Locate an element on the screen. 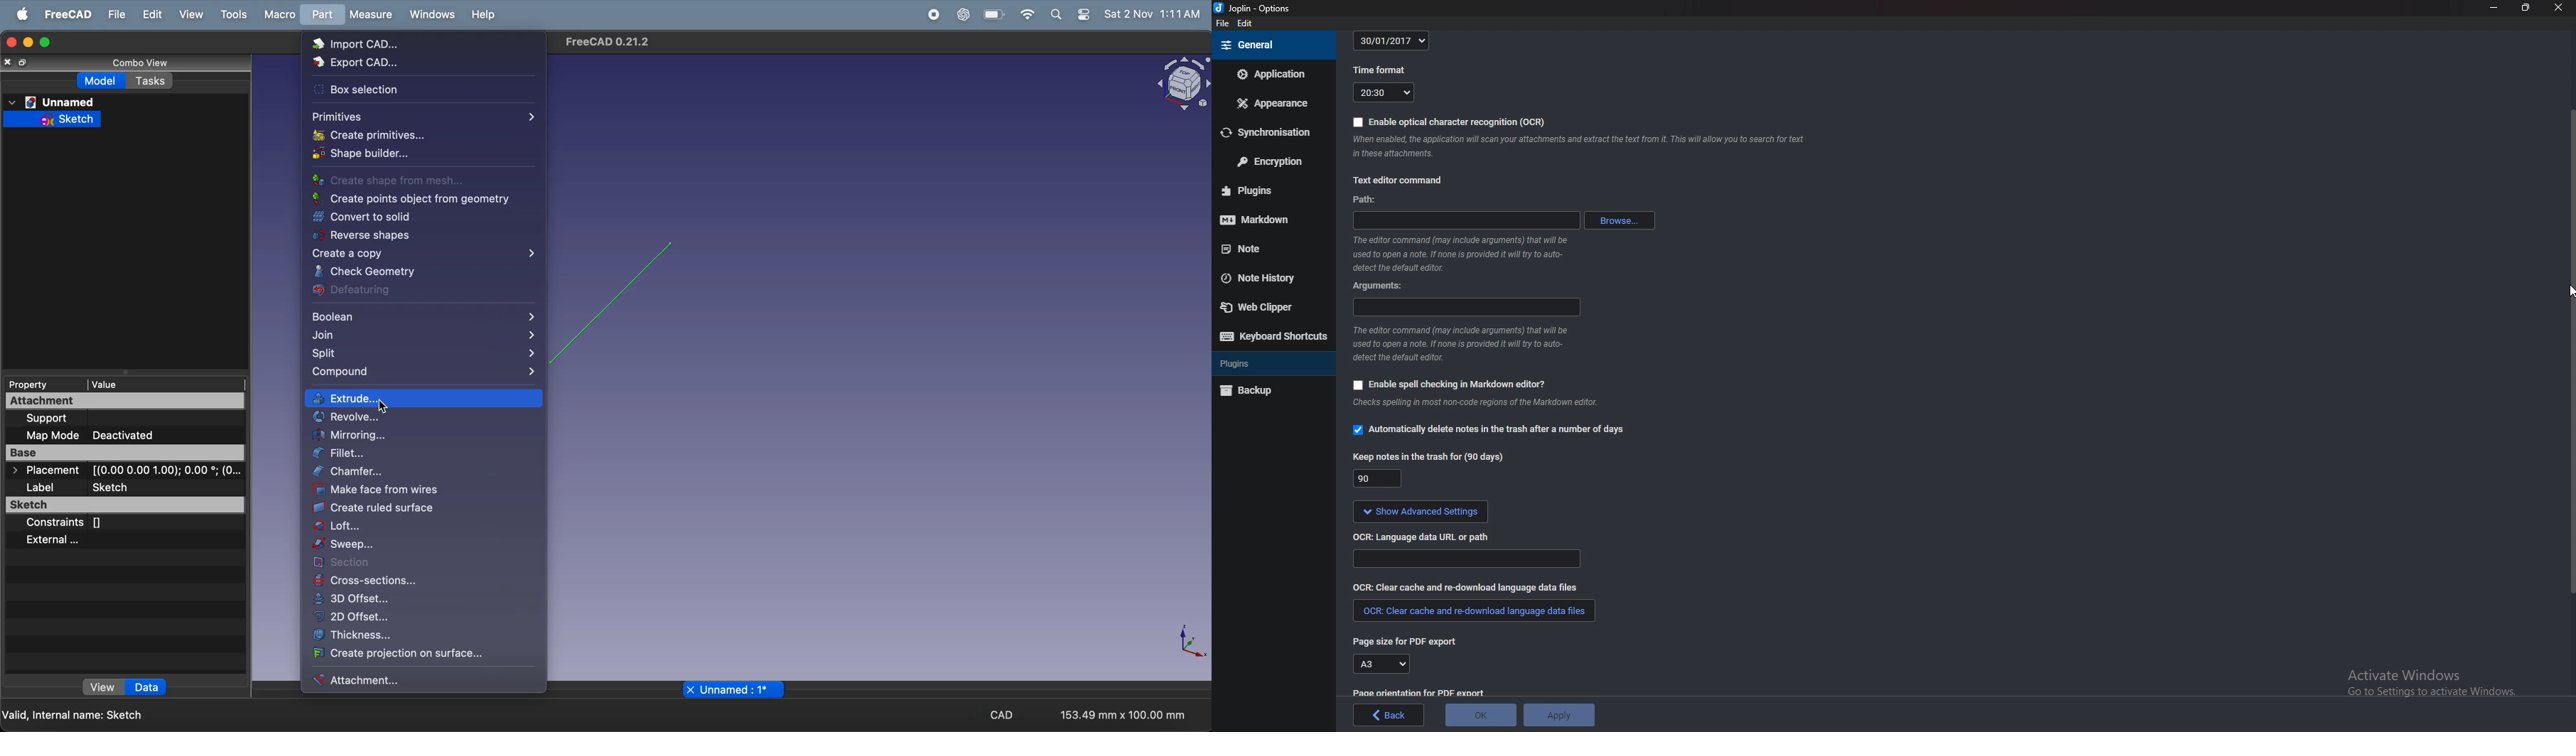 This screenshot has width=2576, height=756. mirroring... is located at coordinates (426, 436).